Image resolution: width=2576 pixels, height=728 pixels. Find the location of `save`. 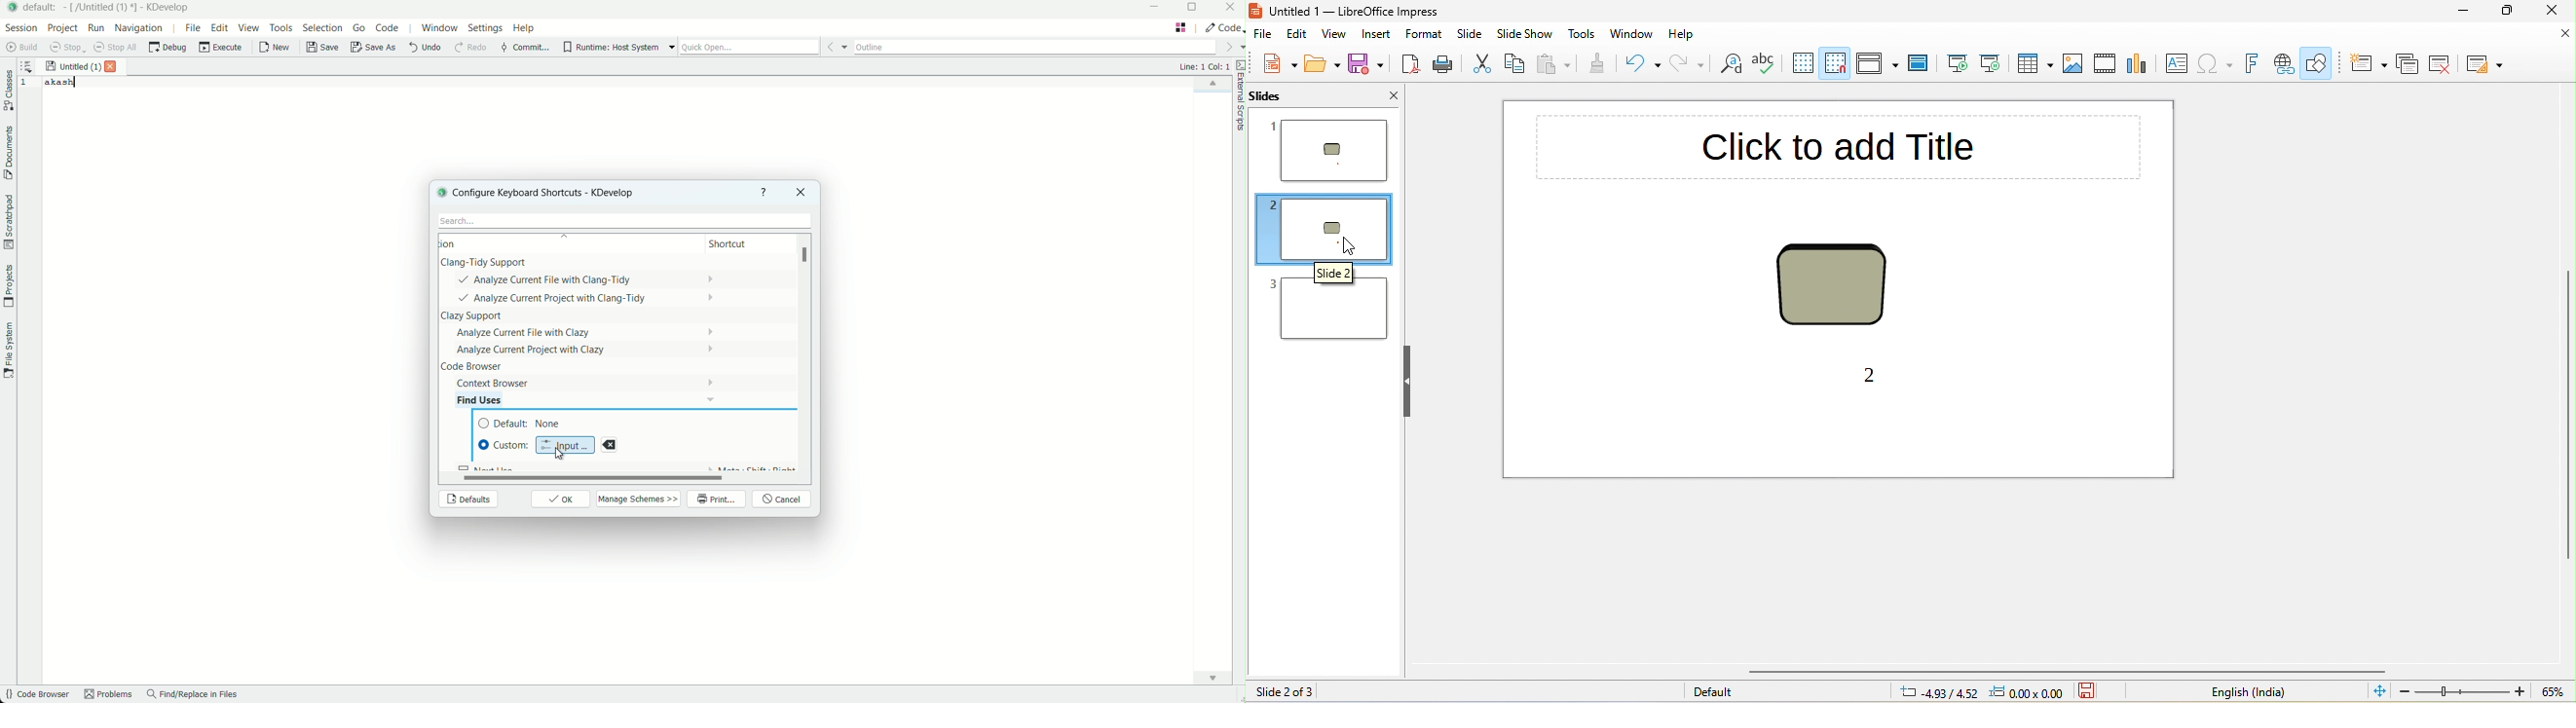

save is located at coordinates (1365, 64).